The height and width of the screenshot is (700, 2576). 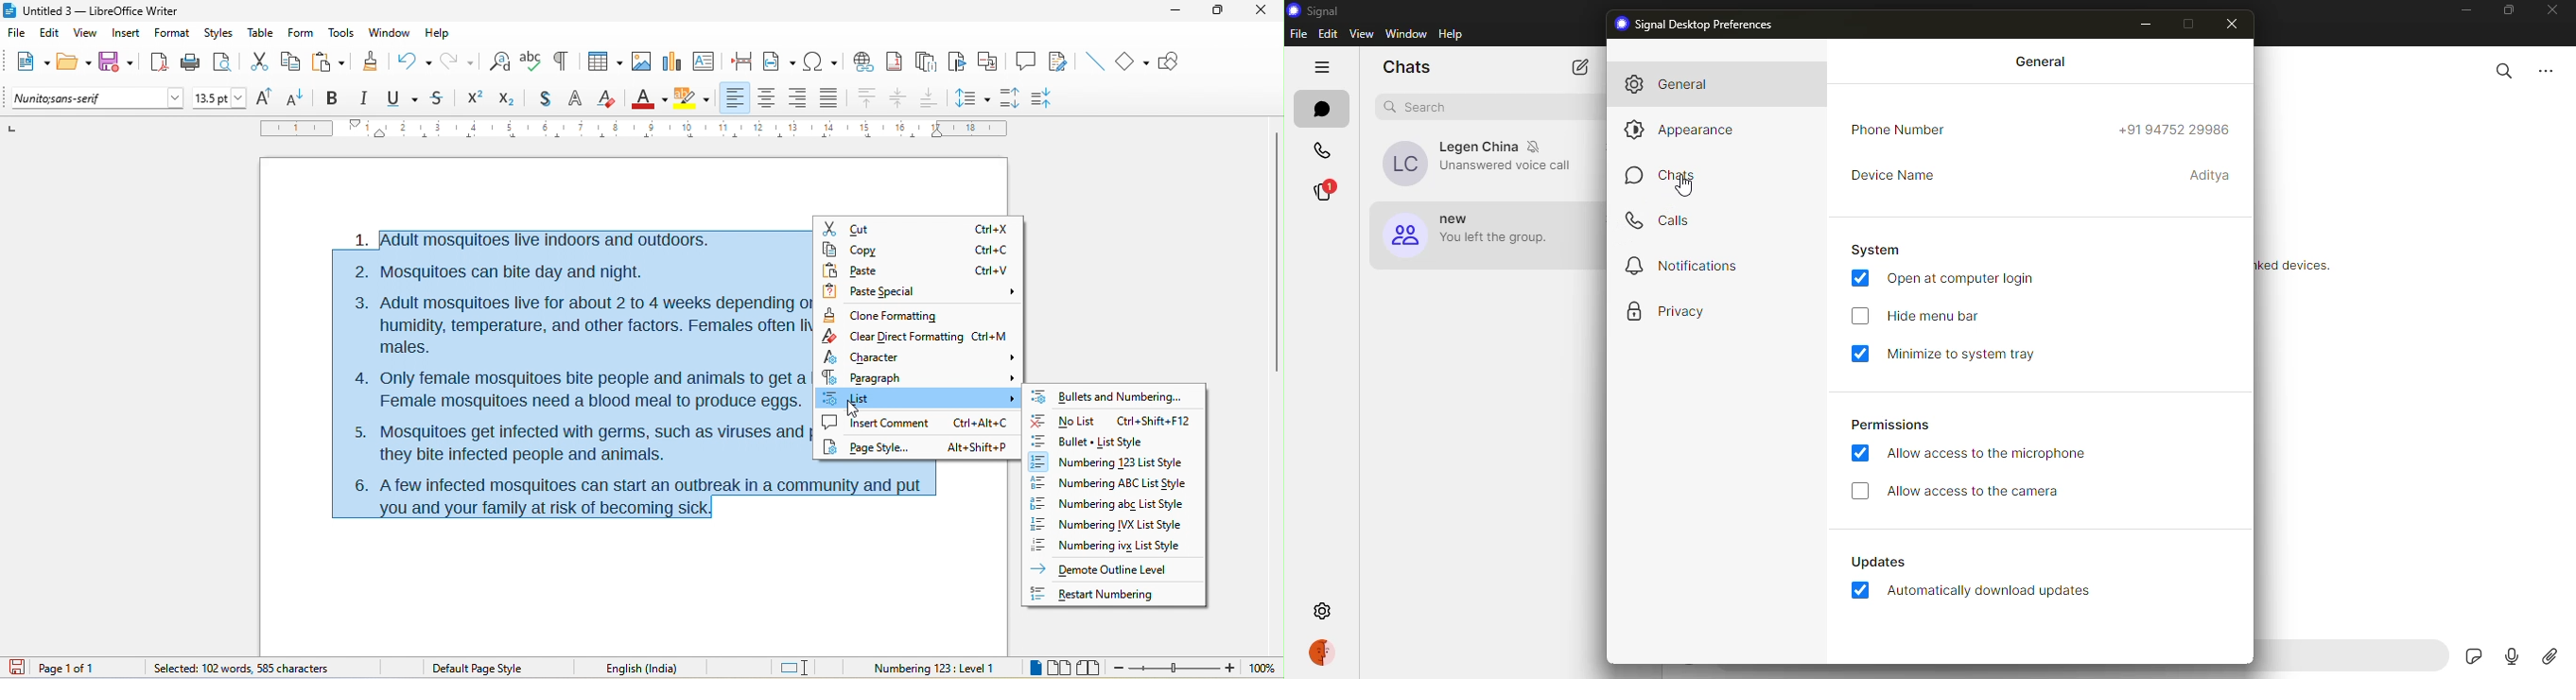 What do you see at coordinates (935, 666) in the screenshot?
I see `numbering 123 level 1` at bounding box center [935, 666].